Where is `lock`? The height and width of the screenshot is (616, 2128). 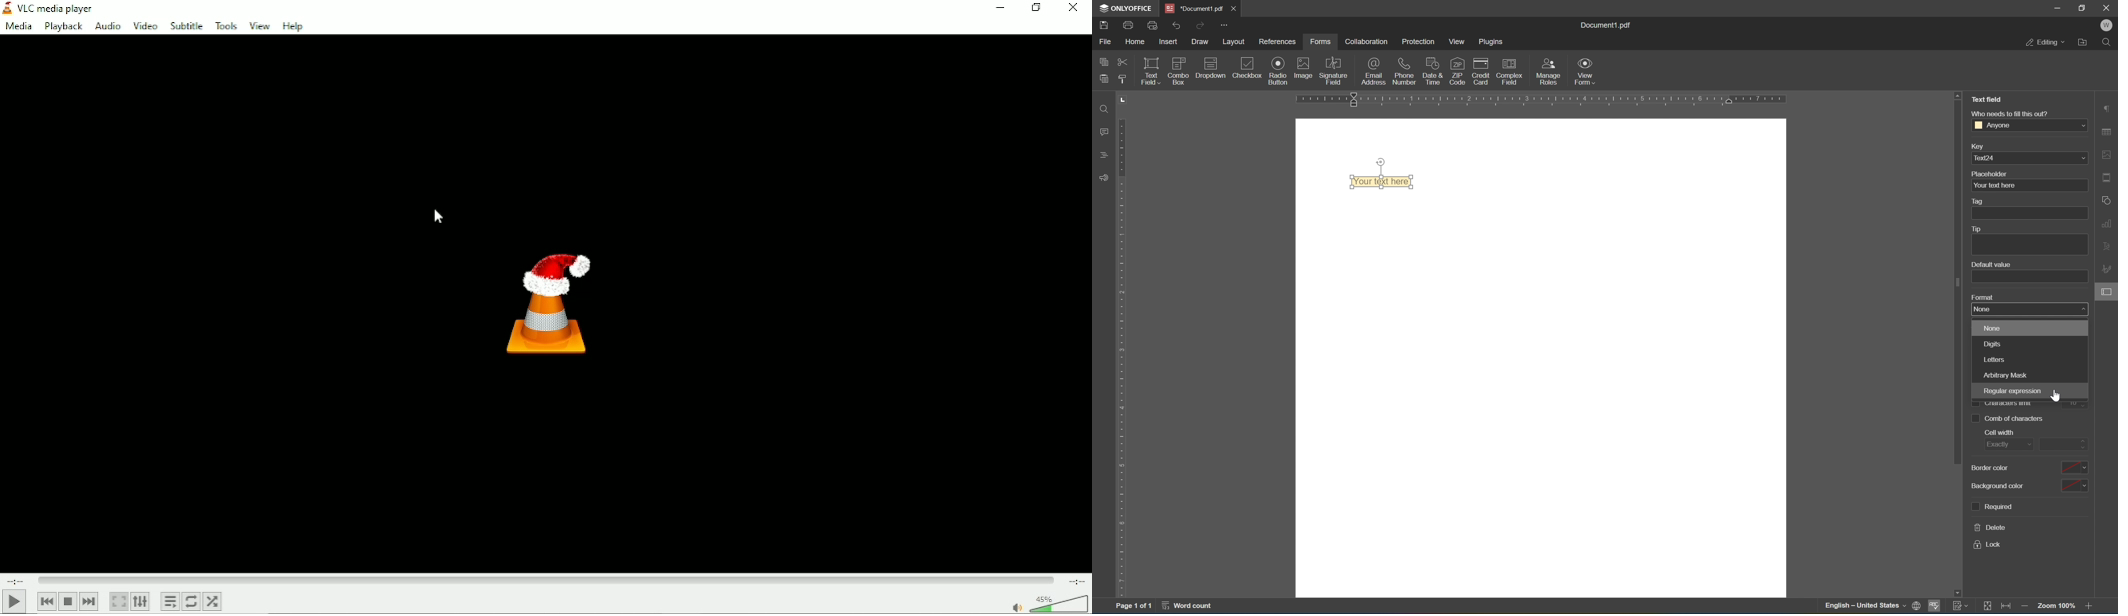
lock is located at coordinates (1987, 545).